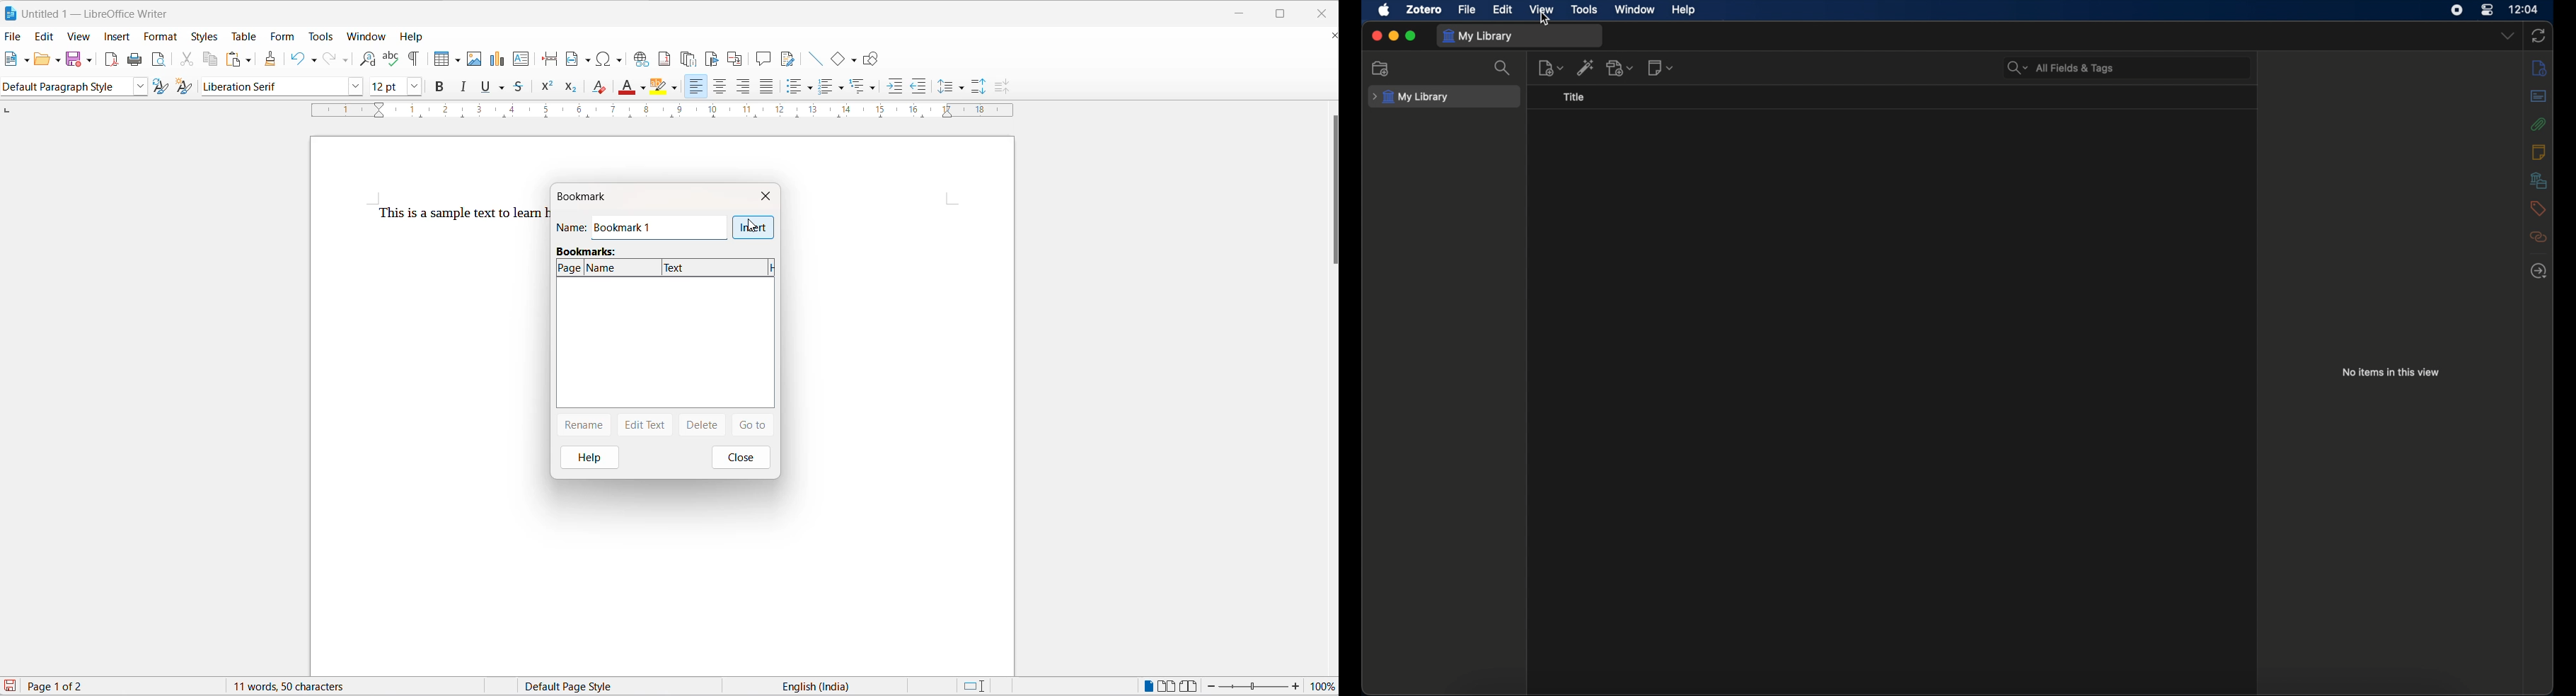  What do you see at coordinates (1189, 685) in the screenshot?
I see `book view` at bounding box center [1189, 685].